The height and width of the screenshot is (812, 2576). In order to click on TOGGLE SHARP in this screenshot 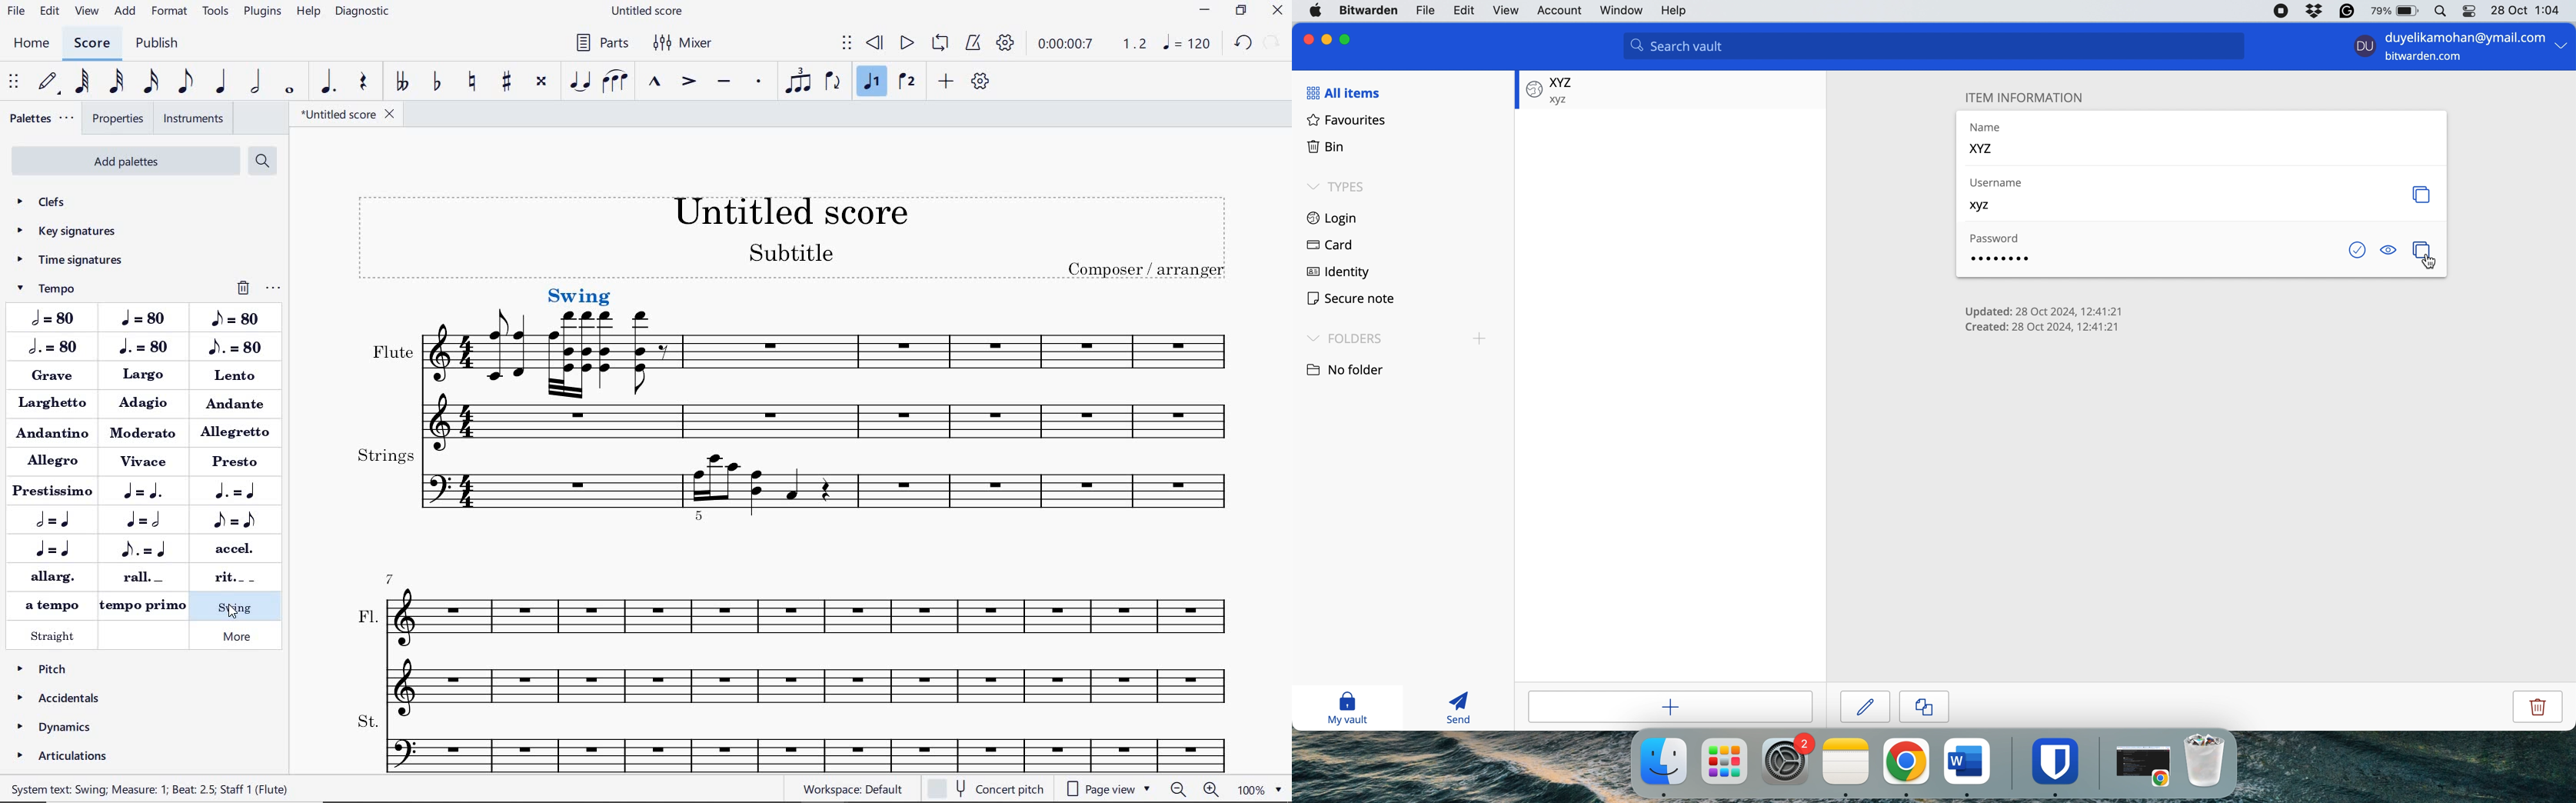, I will do `click(504, 82)`.